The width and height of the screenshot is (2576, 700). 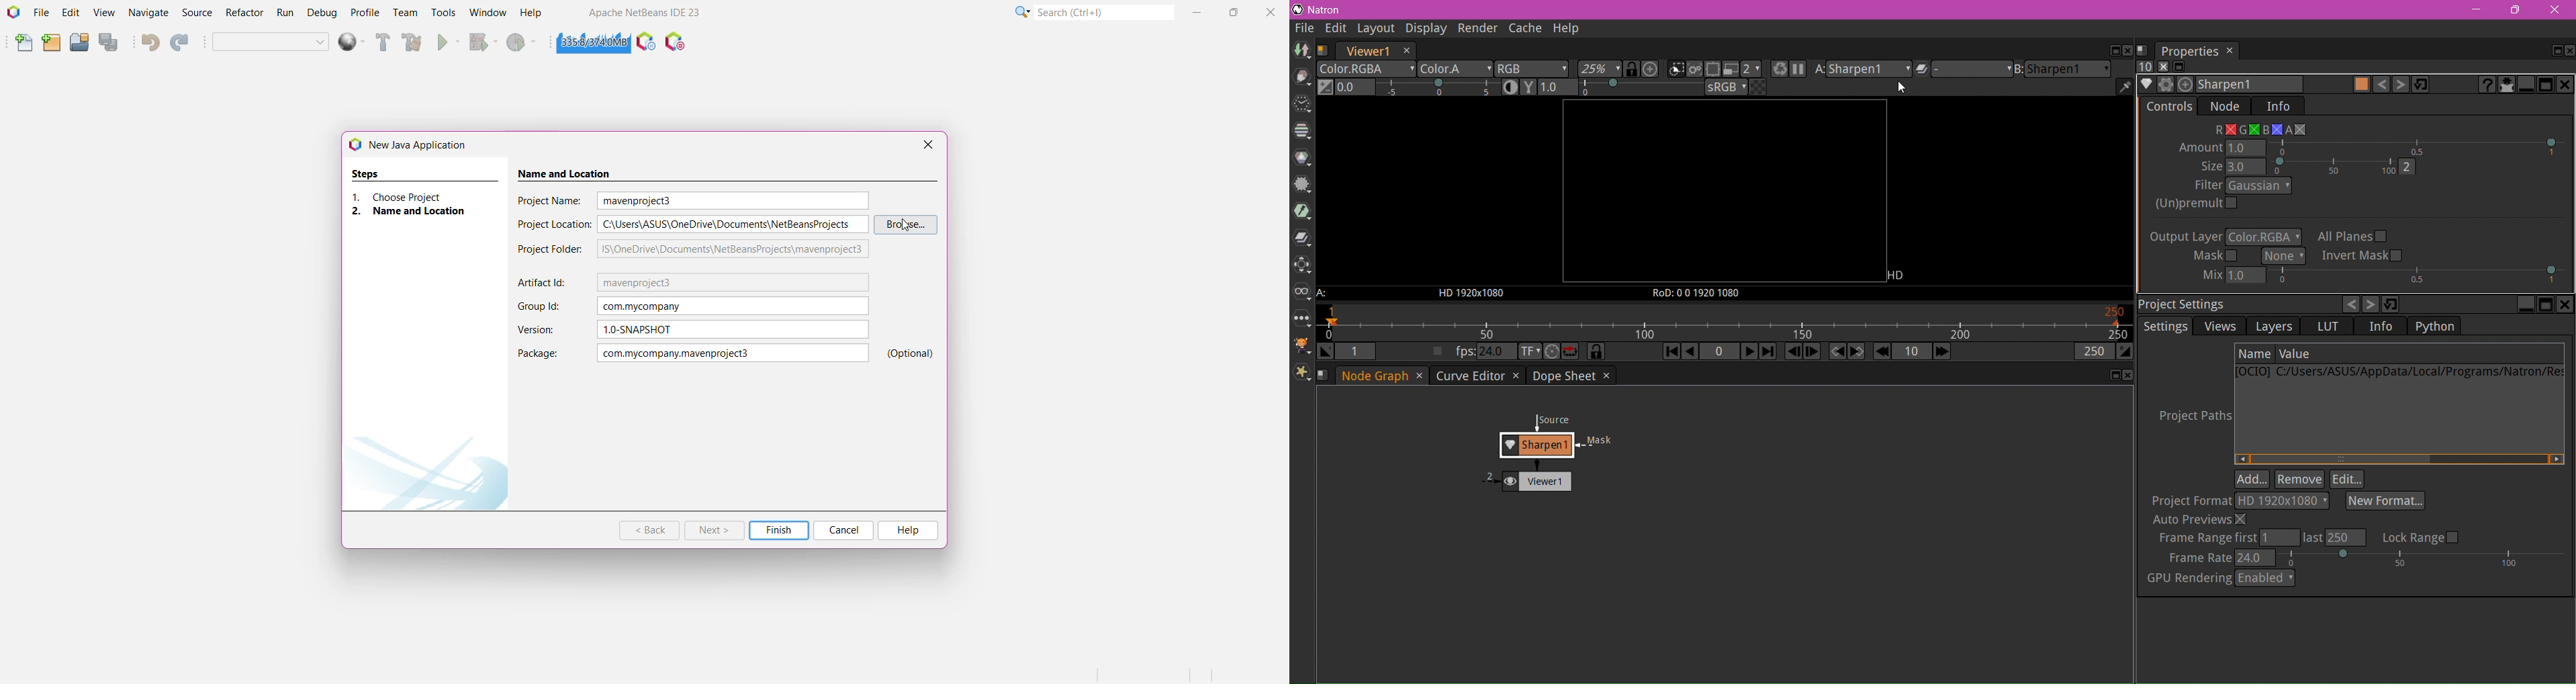 What do you see at coordinates (2195, 207) in the screenshot?
I see `` at bounding box center [2195, 207].